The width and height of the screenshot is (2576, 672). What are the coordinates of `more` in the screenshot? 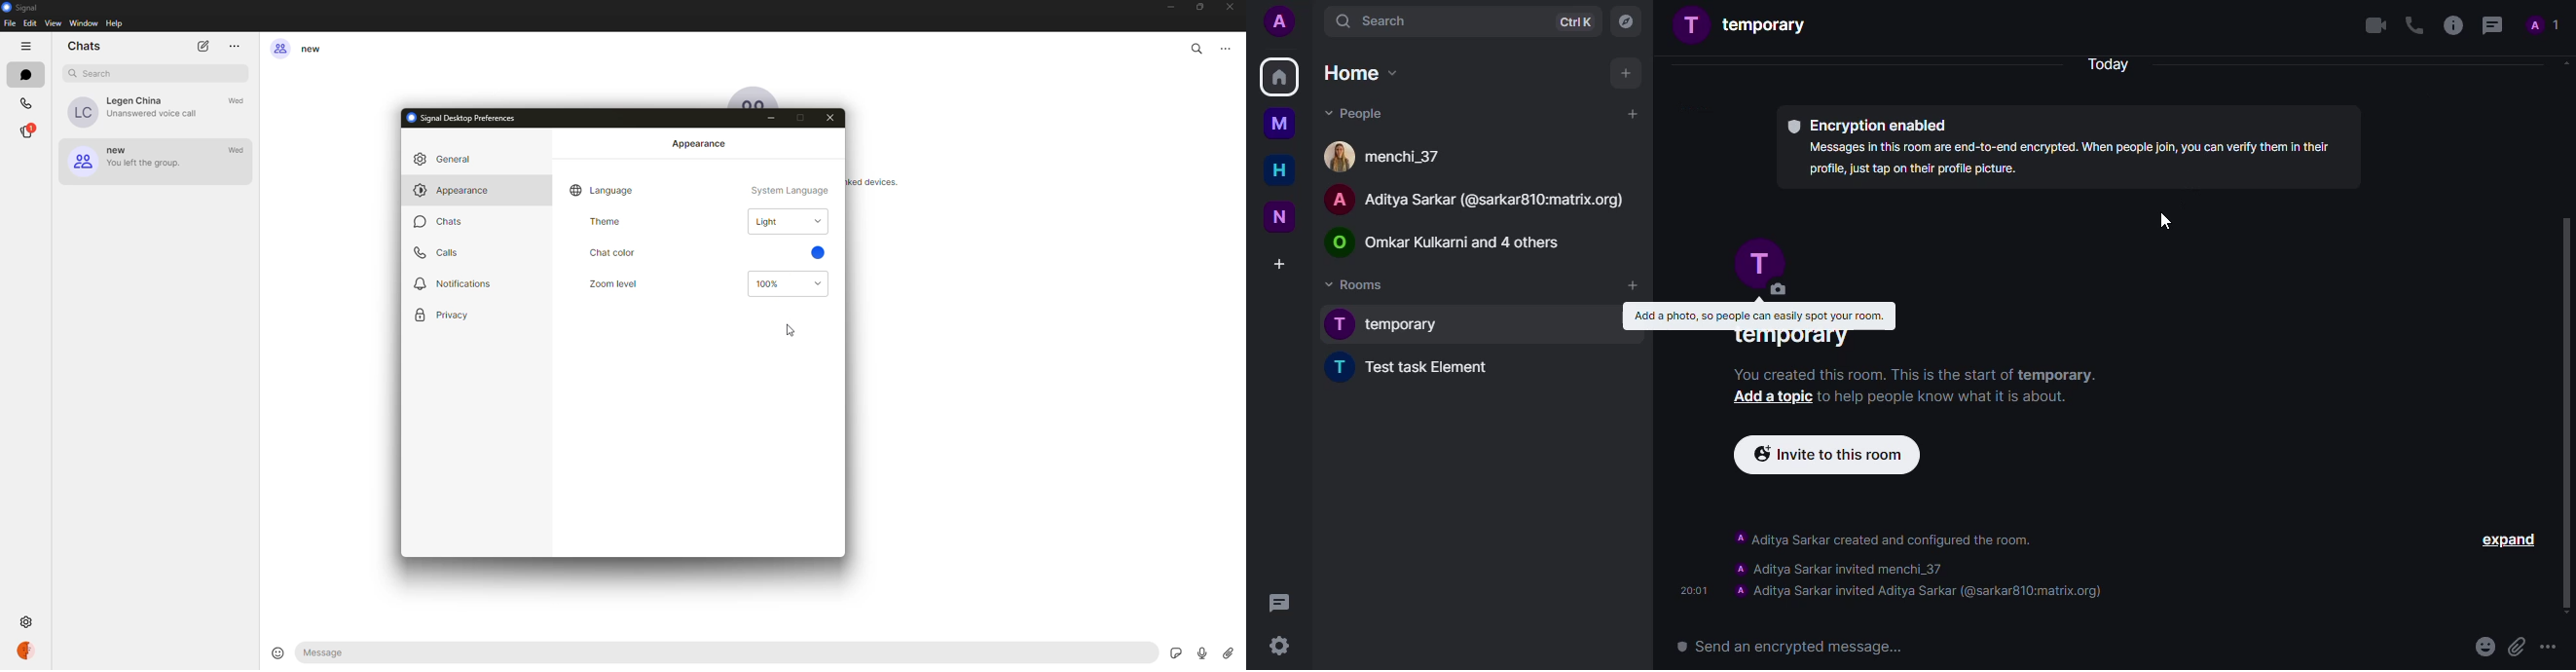 It's located at (235, 46).